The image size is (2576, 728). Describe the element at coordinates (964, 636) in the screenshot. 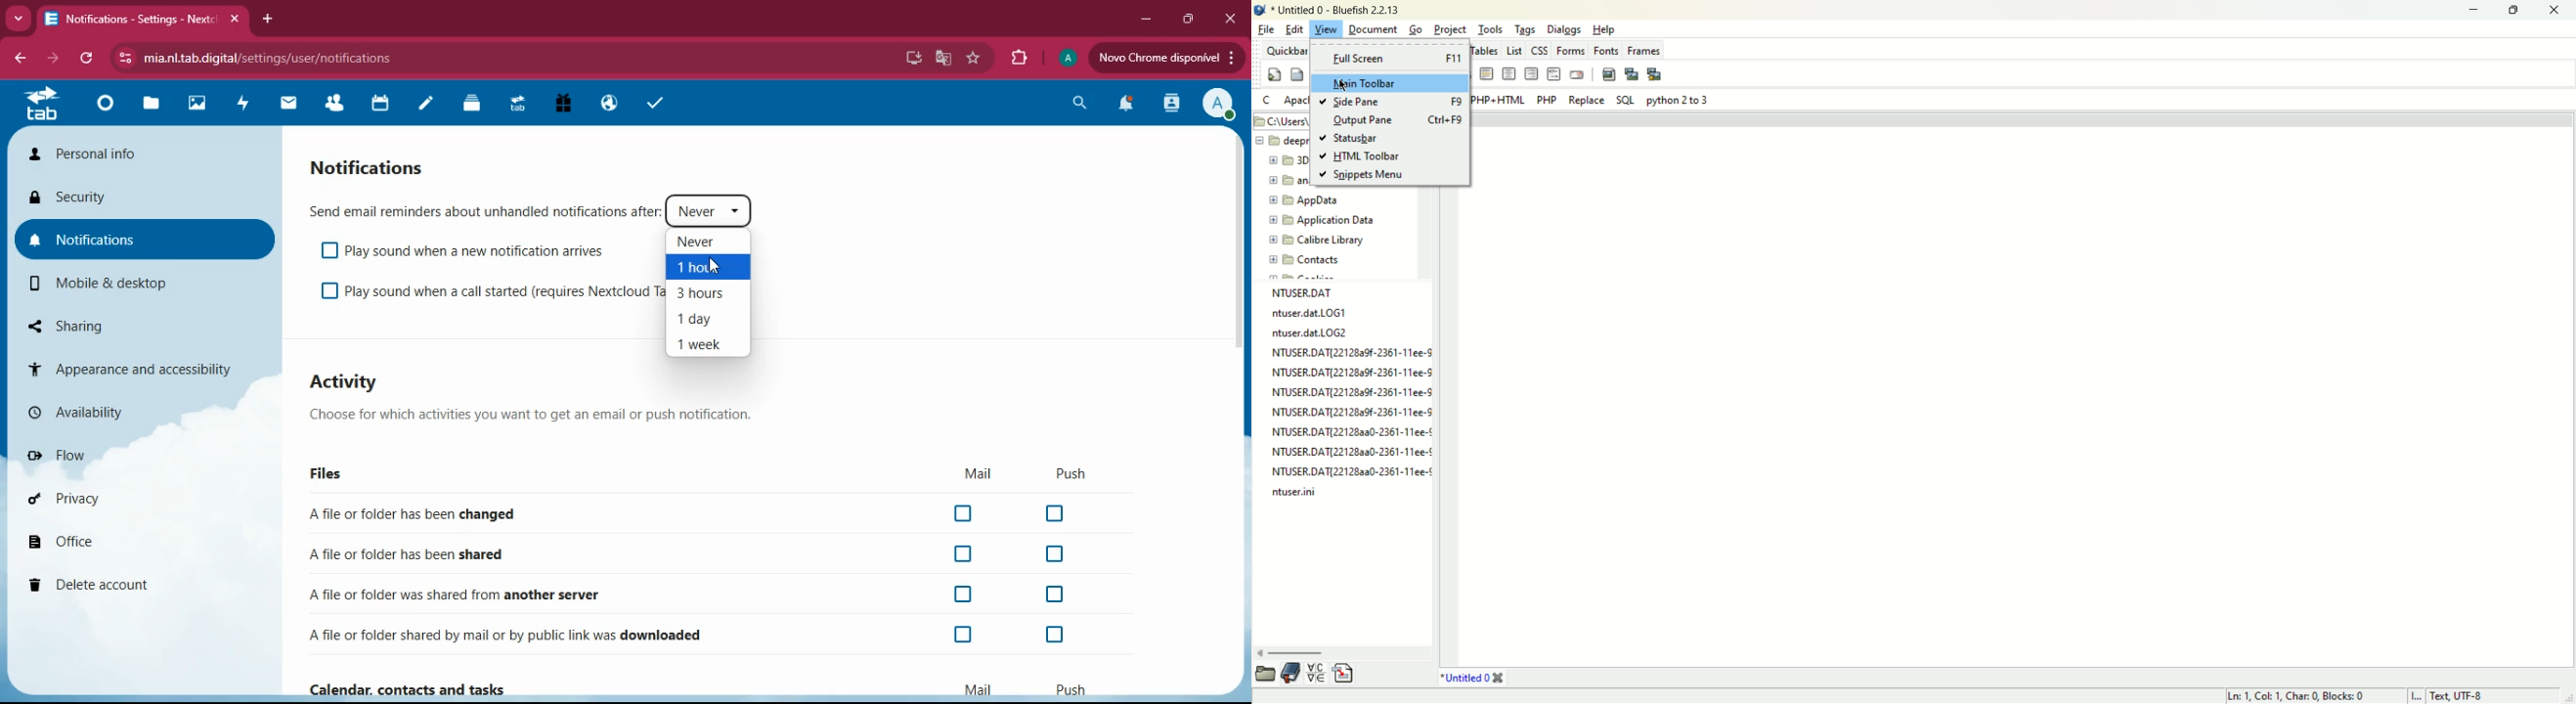

I see `off` at that location.